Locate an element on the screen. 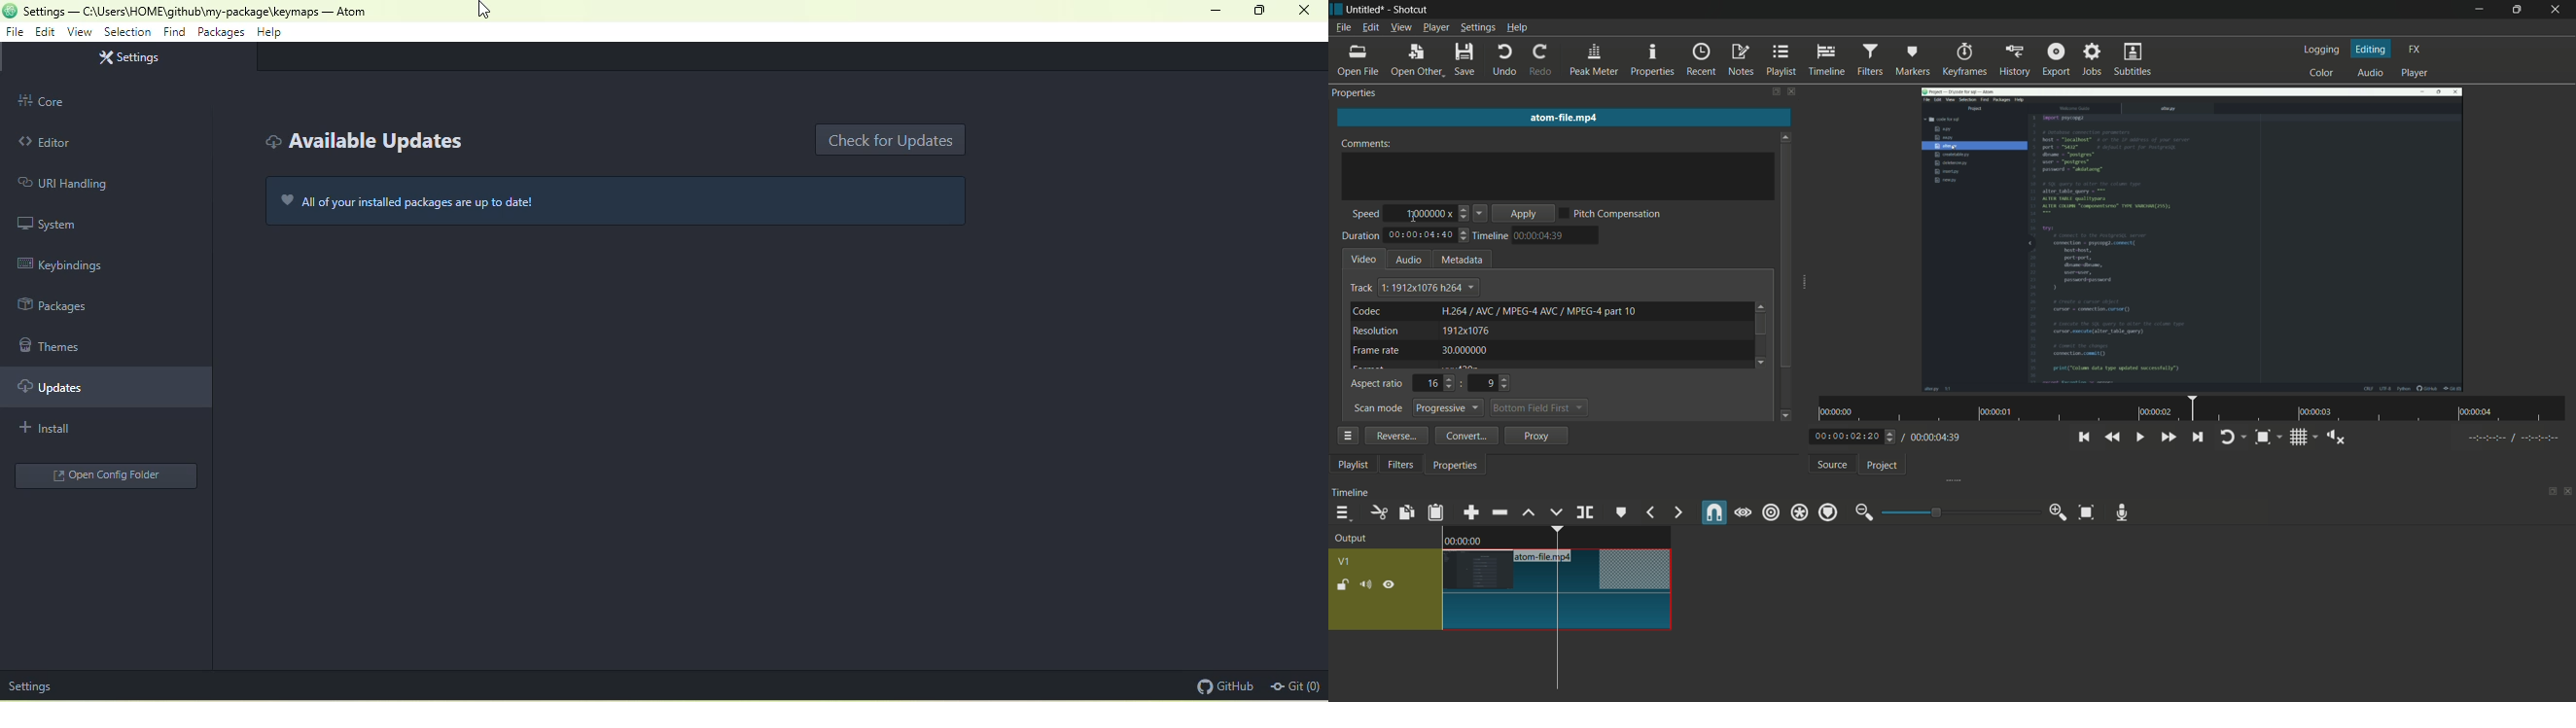 Image resolution: width=2576 pixels, height=728 pixels. selection is located at coordinates (127, 32).